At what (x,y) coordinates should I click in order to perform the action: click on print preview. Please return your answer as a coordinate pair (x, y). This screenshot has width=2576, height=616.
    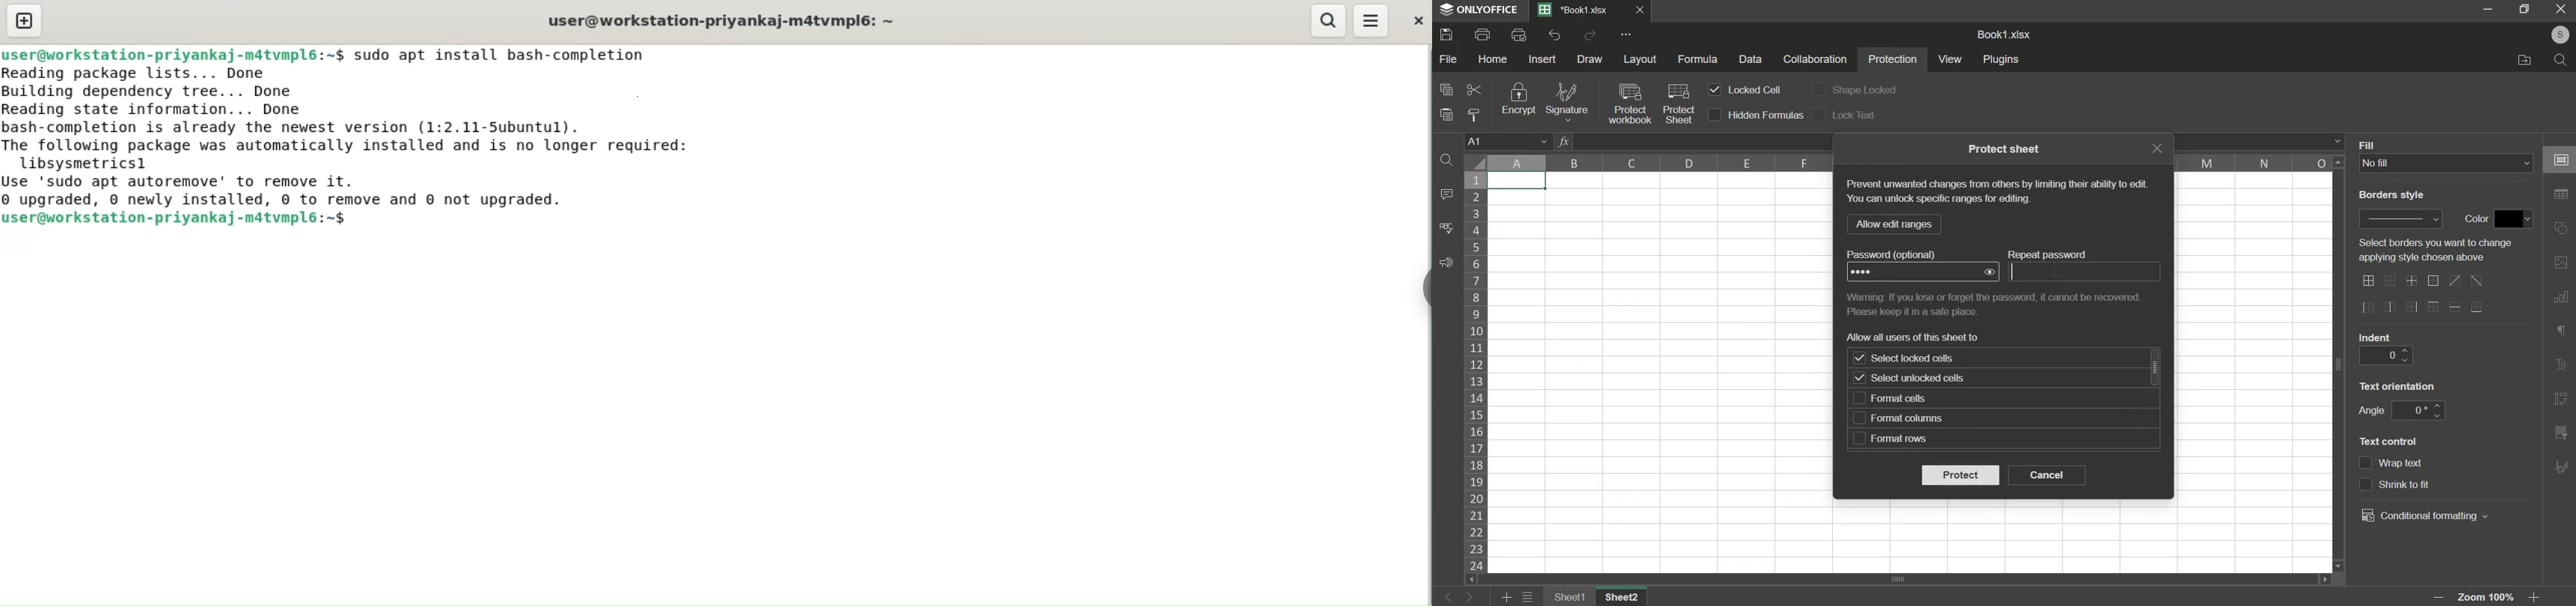
    Looking at the image, I should click on (1518, 34).